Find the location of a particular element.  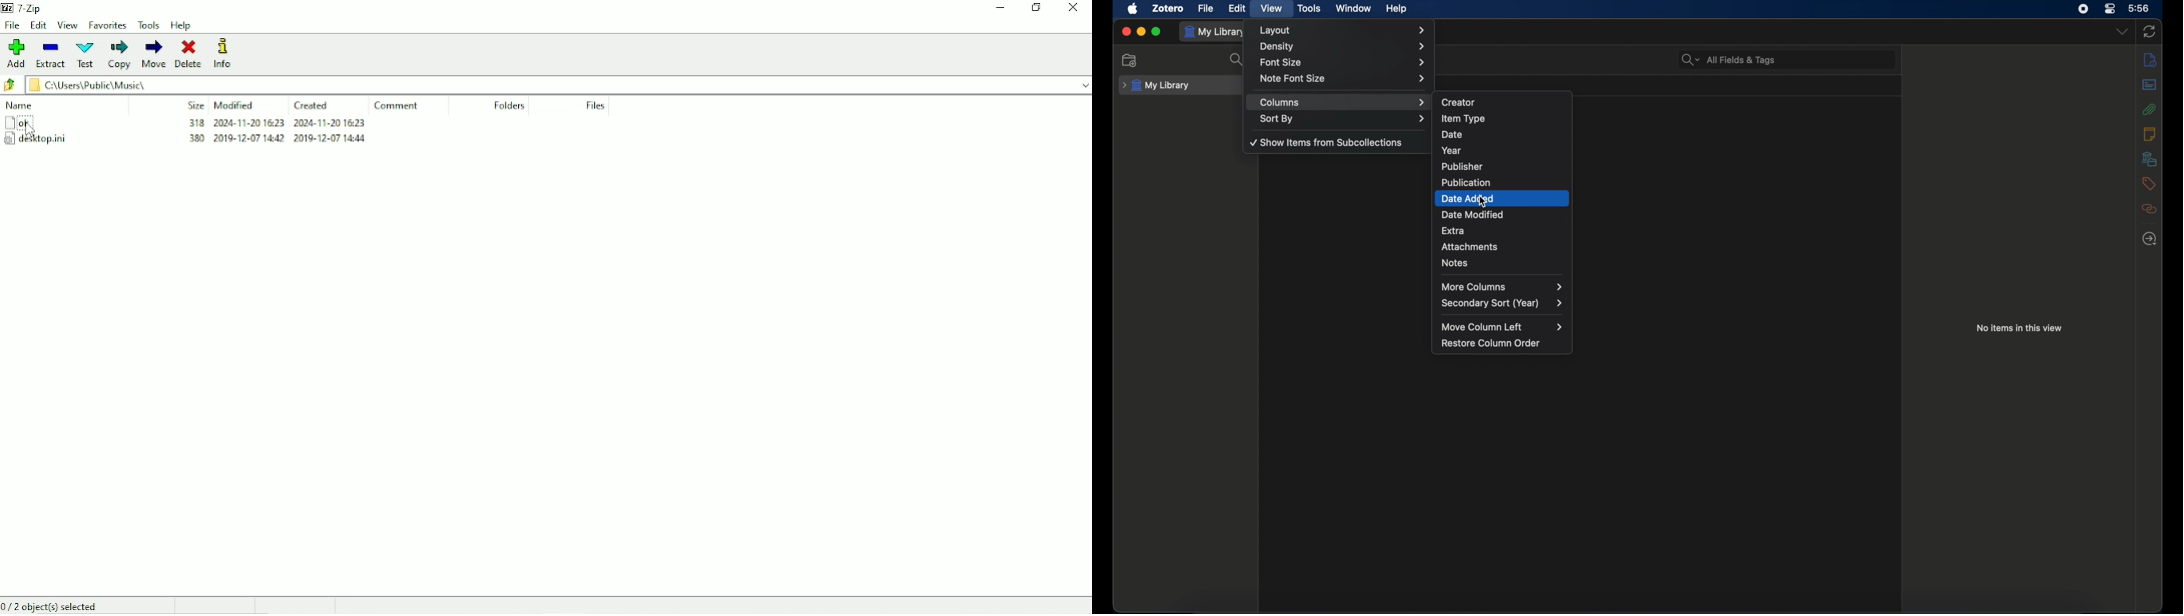

Extract is located at coordinates (50, 55).